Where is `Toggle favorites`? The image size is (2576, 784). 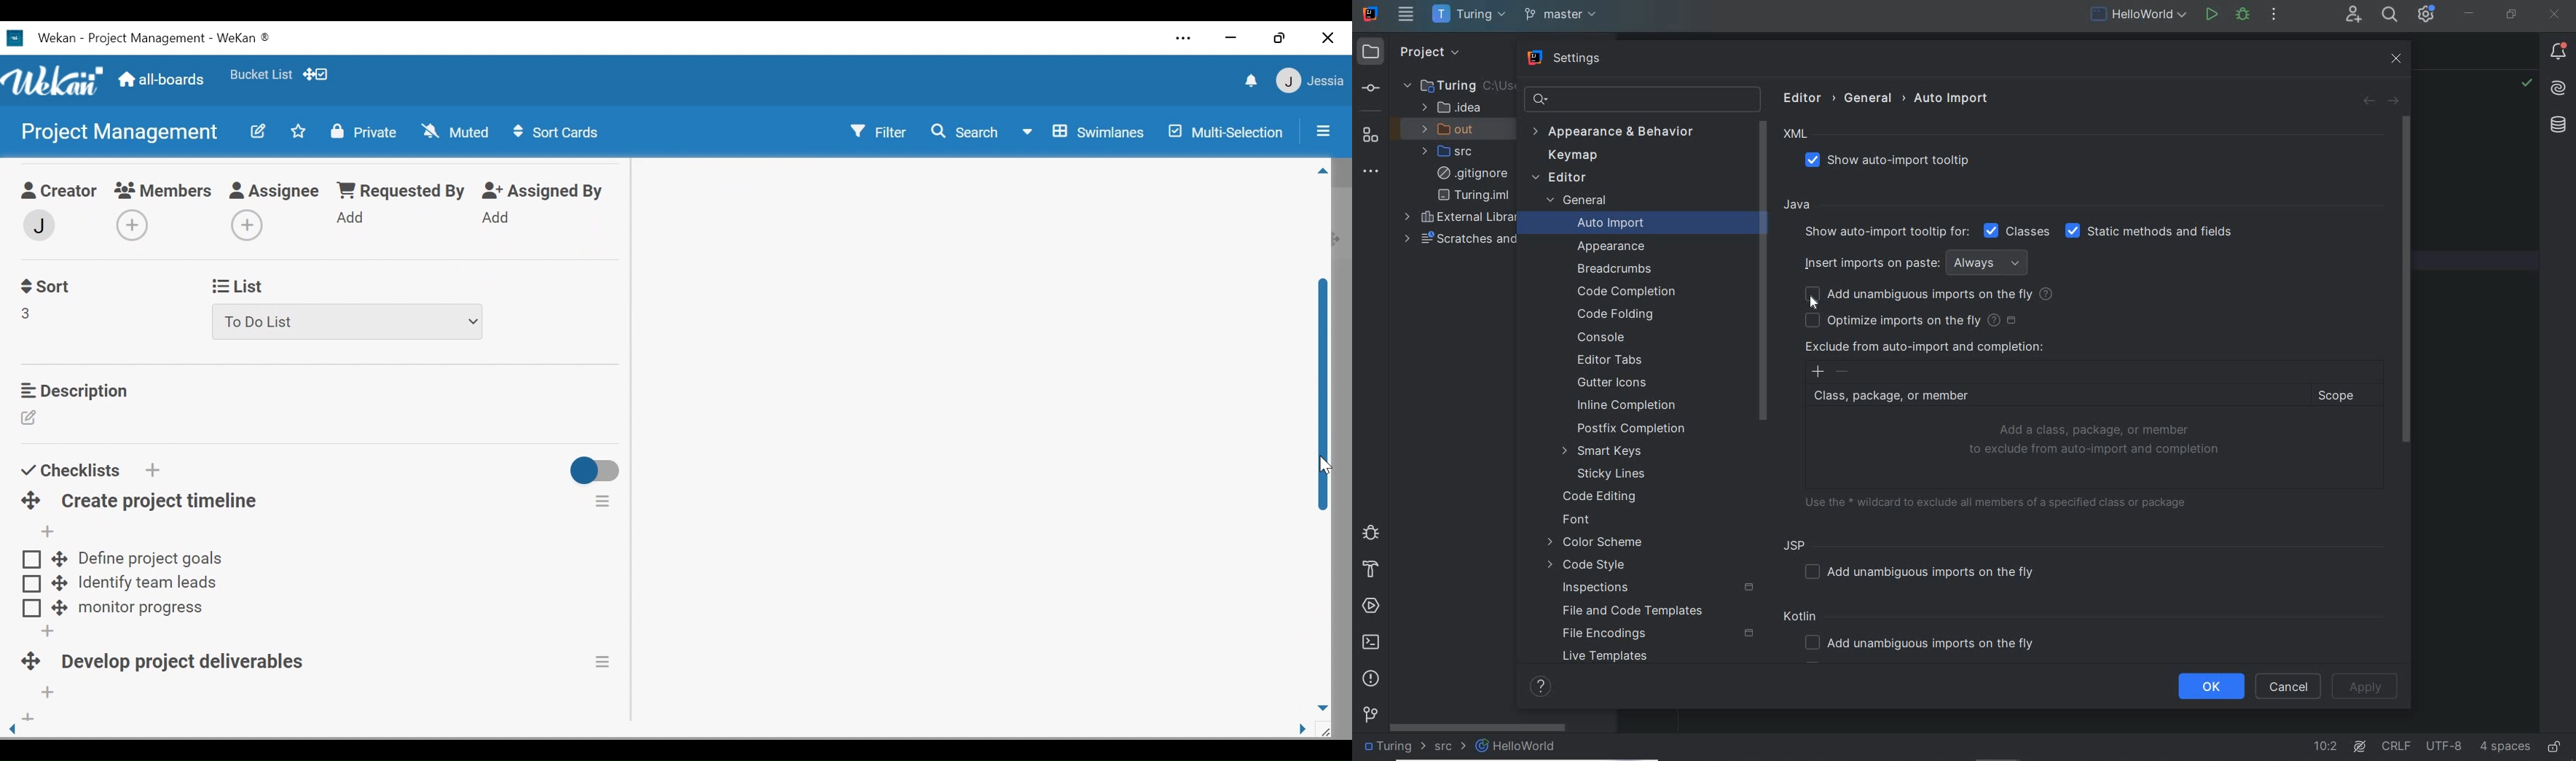 Toggle favorites is located at coordinates (298, 131).